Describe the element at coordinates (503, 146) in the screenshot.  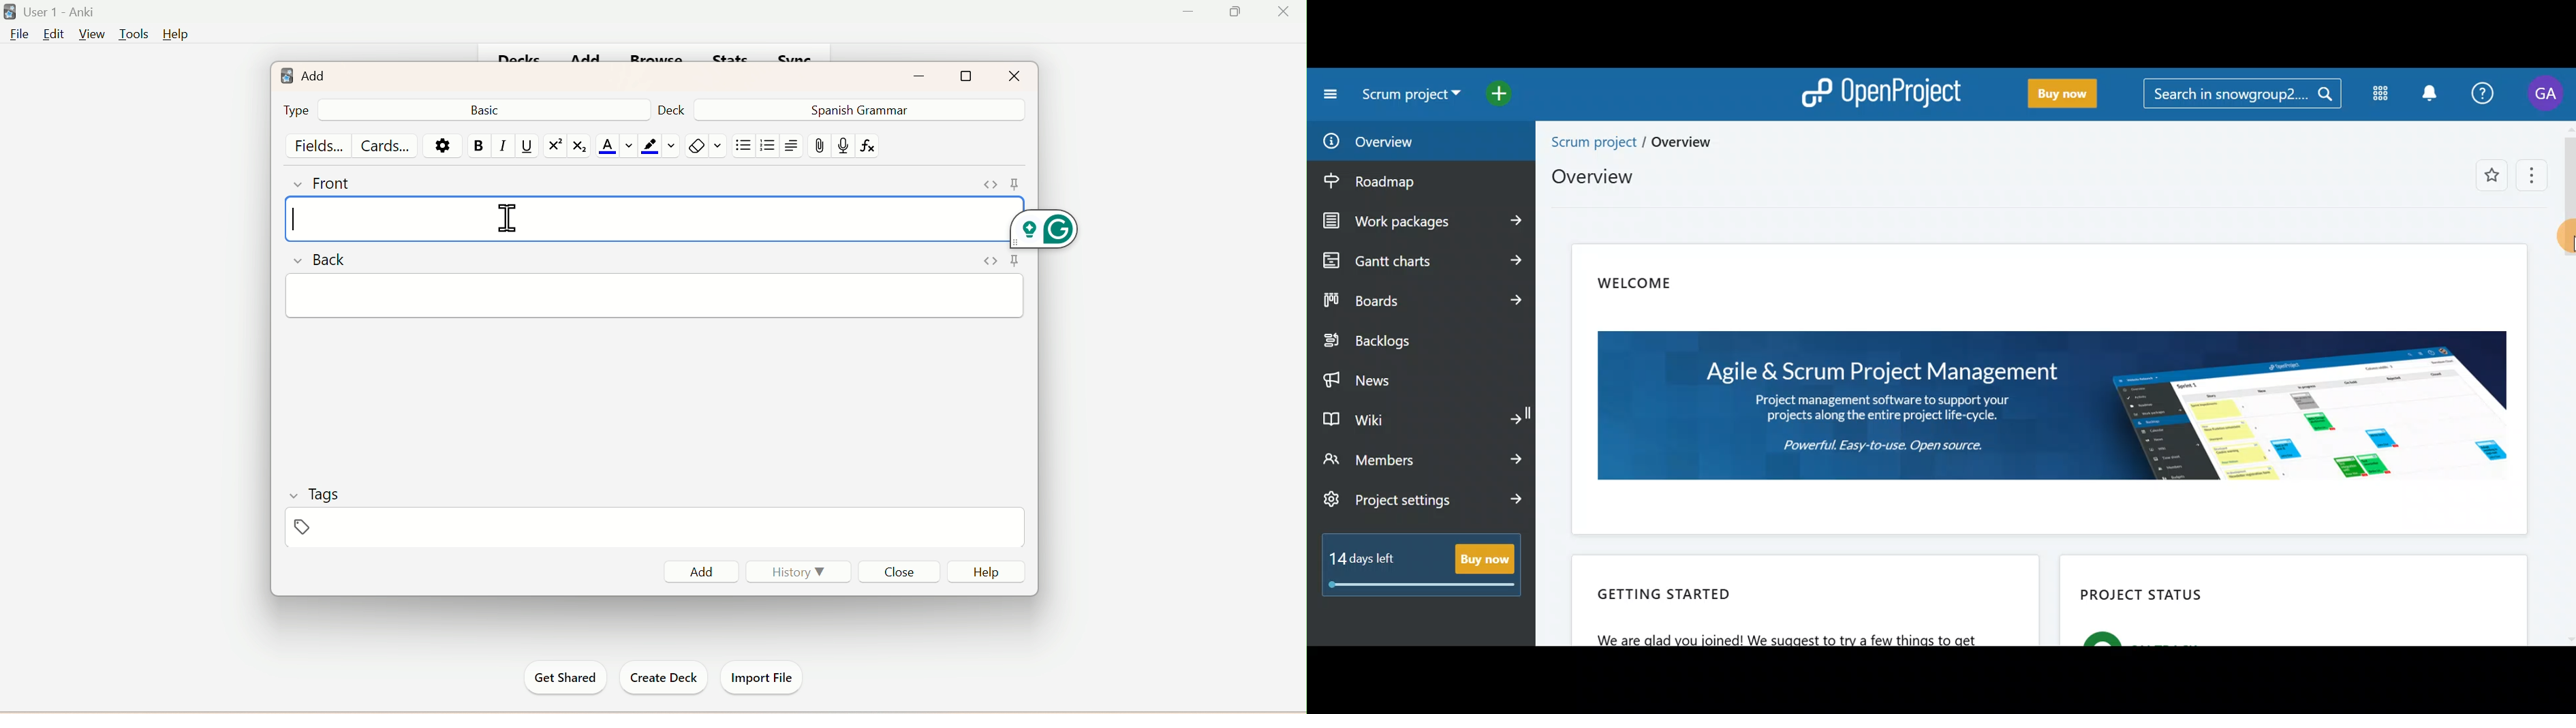
I see `Italiac` at that location.